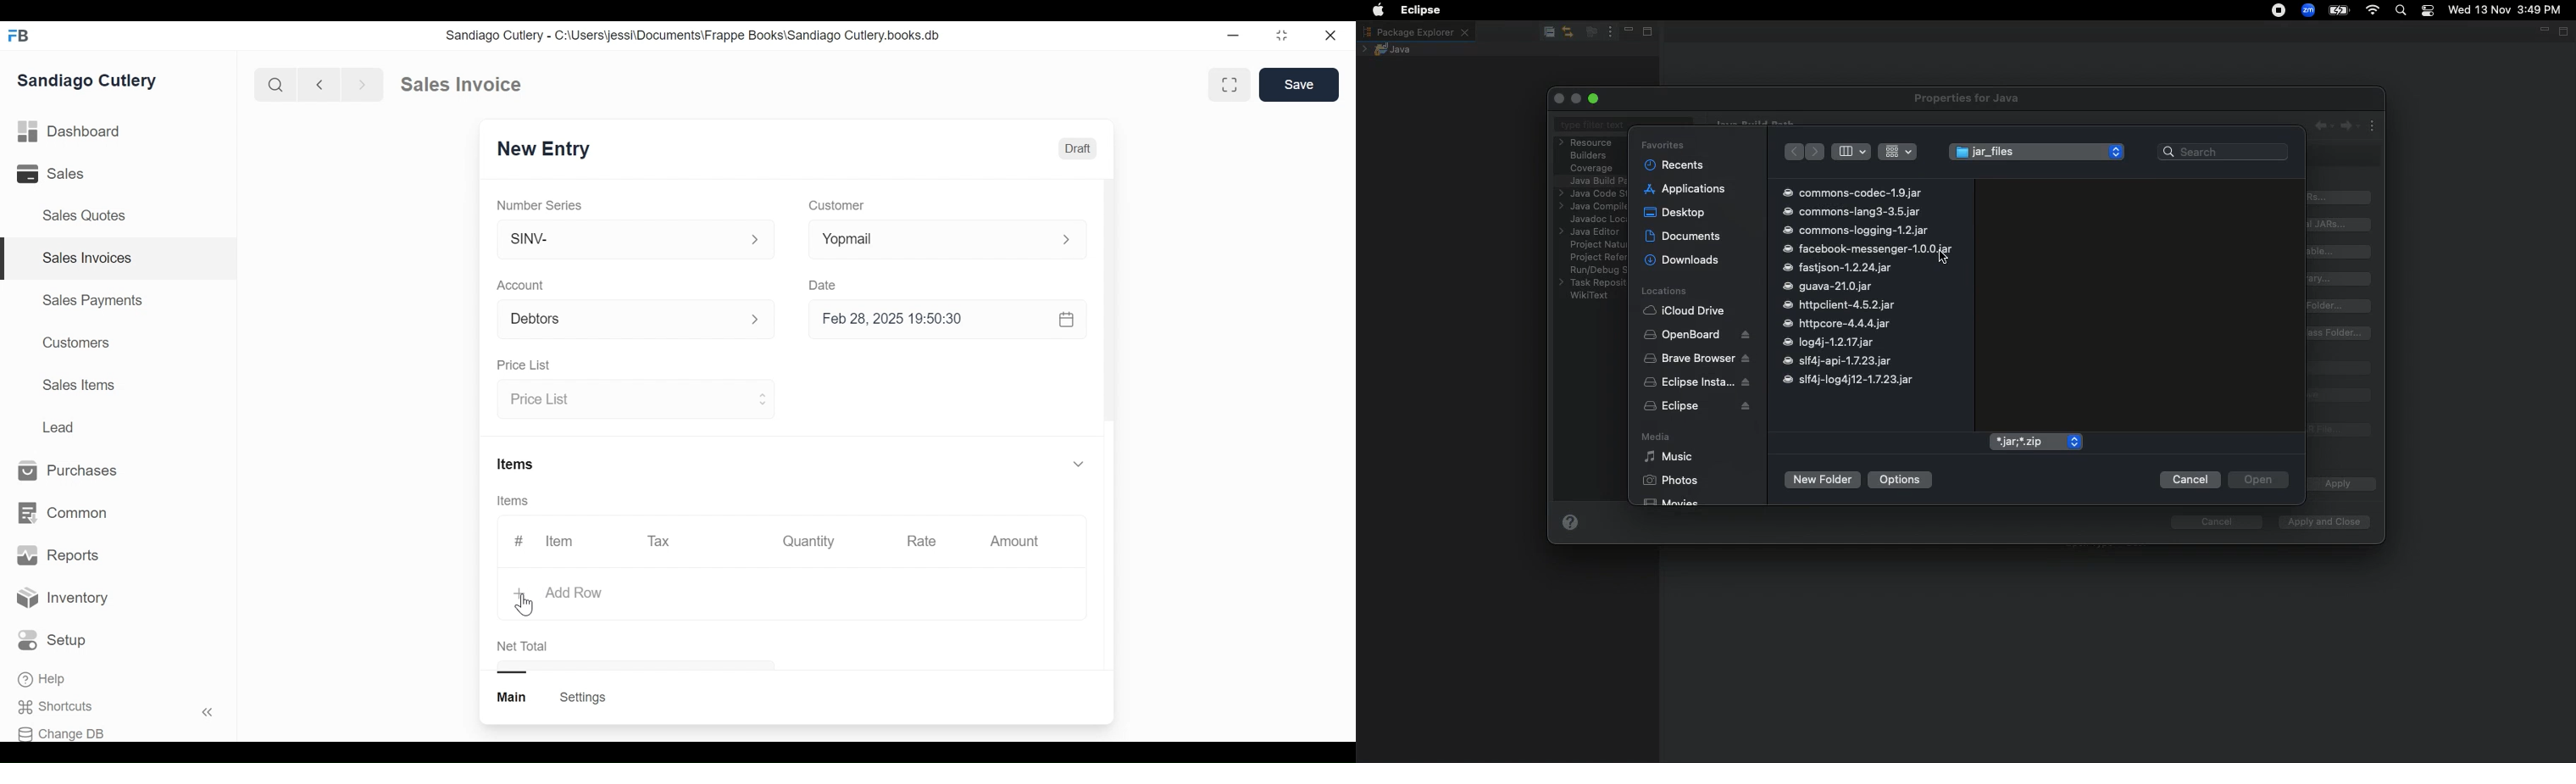 This screenshot has width=2576, height=784. I want to click on fullscreen, so click(1232, 84).